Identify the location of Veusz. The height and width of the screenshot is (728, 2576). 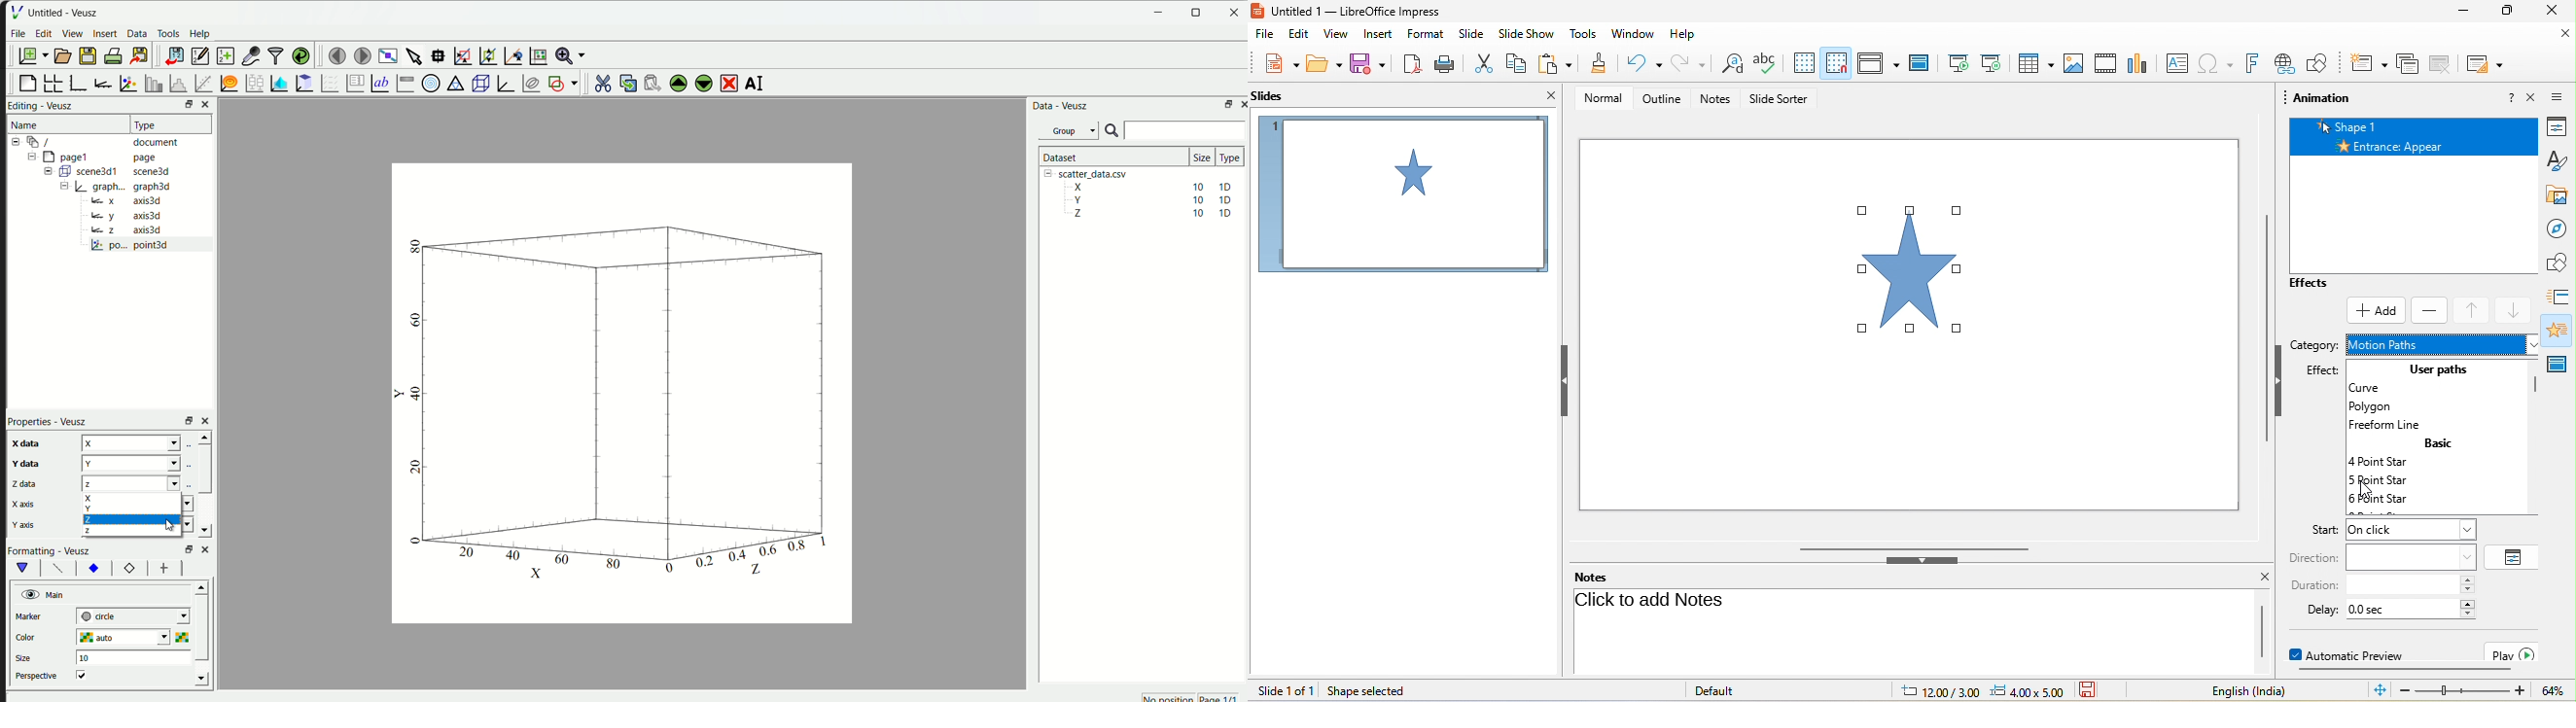
(61, 105).